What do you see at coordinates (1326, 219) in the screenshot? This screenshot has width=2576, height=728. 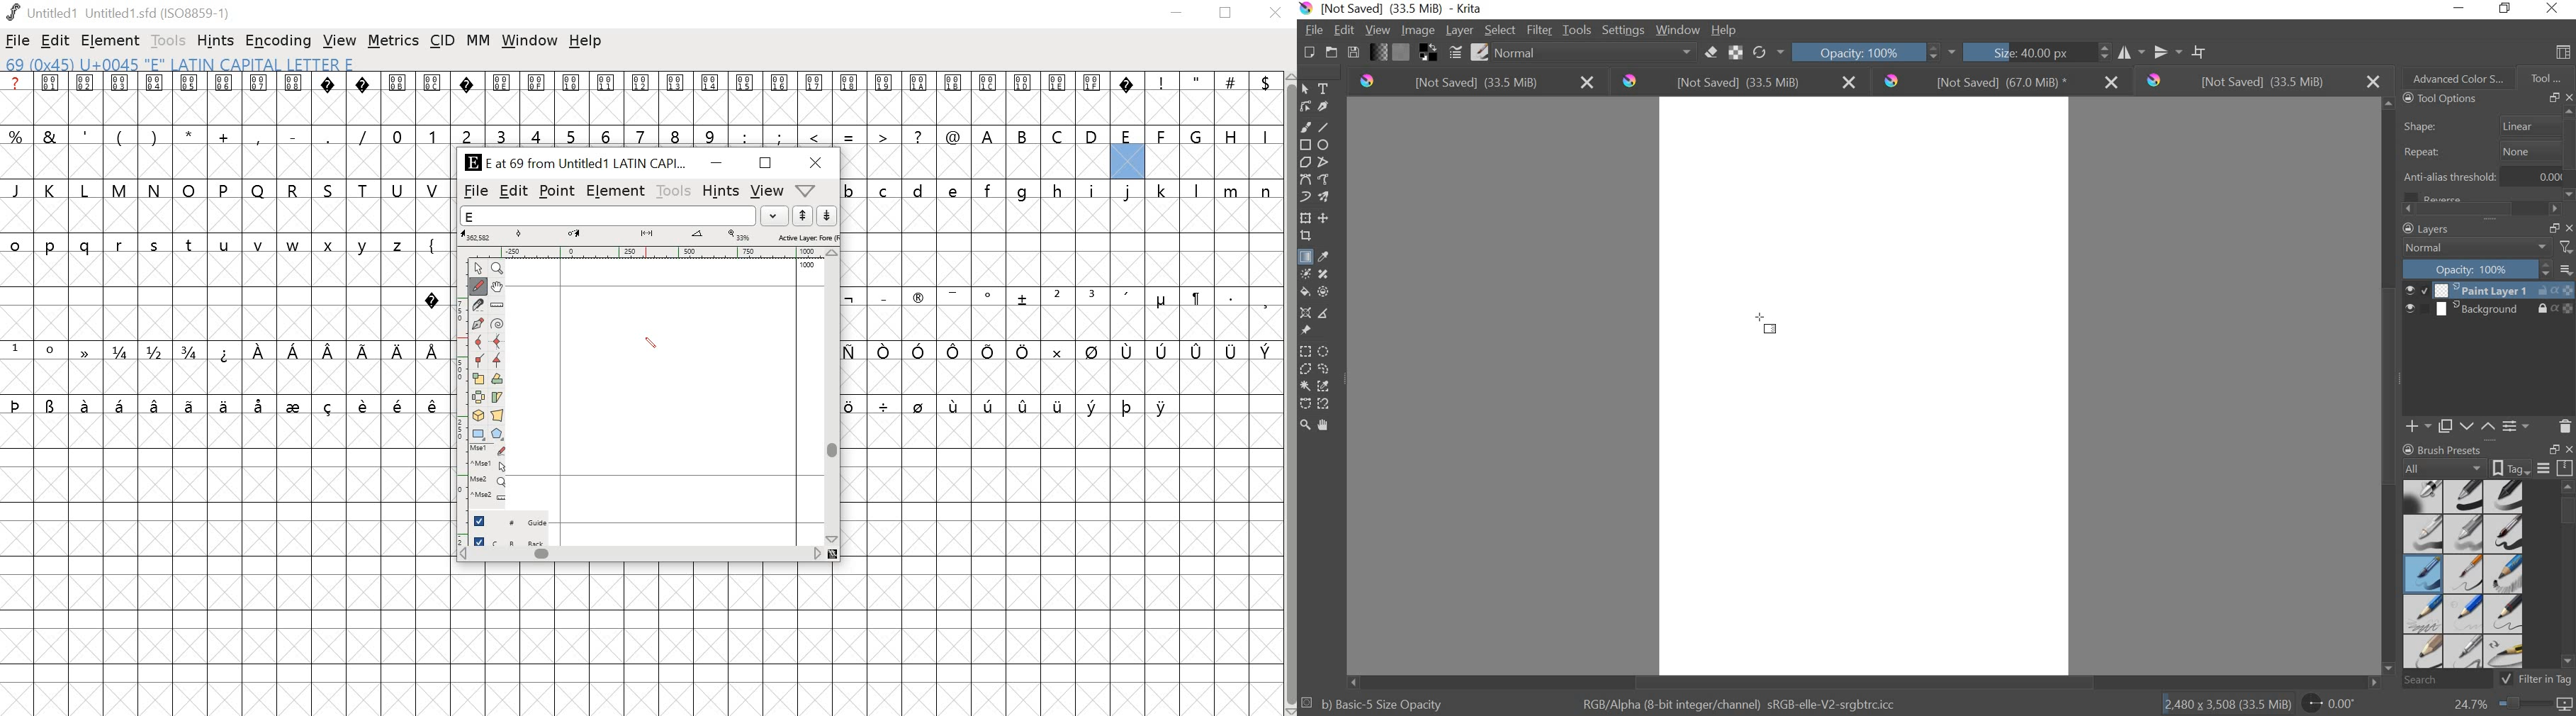 I see `move layer` at bounding box center [1326, 219].